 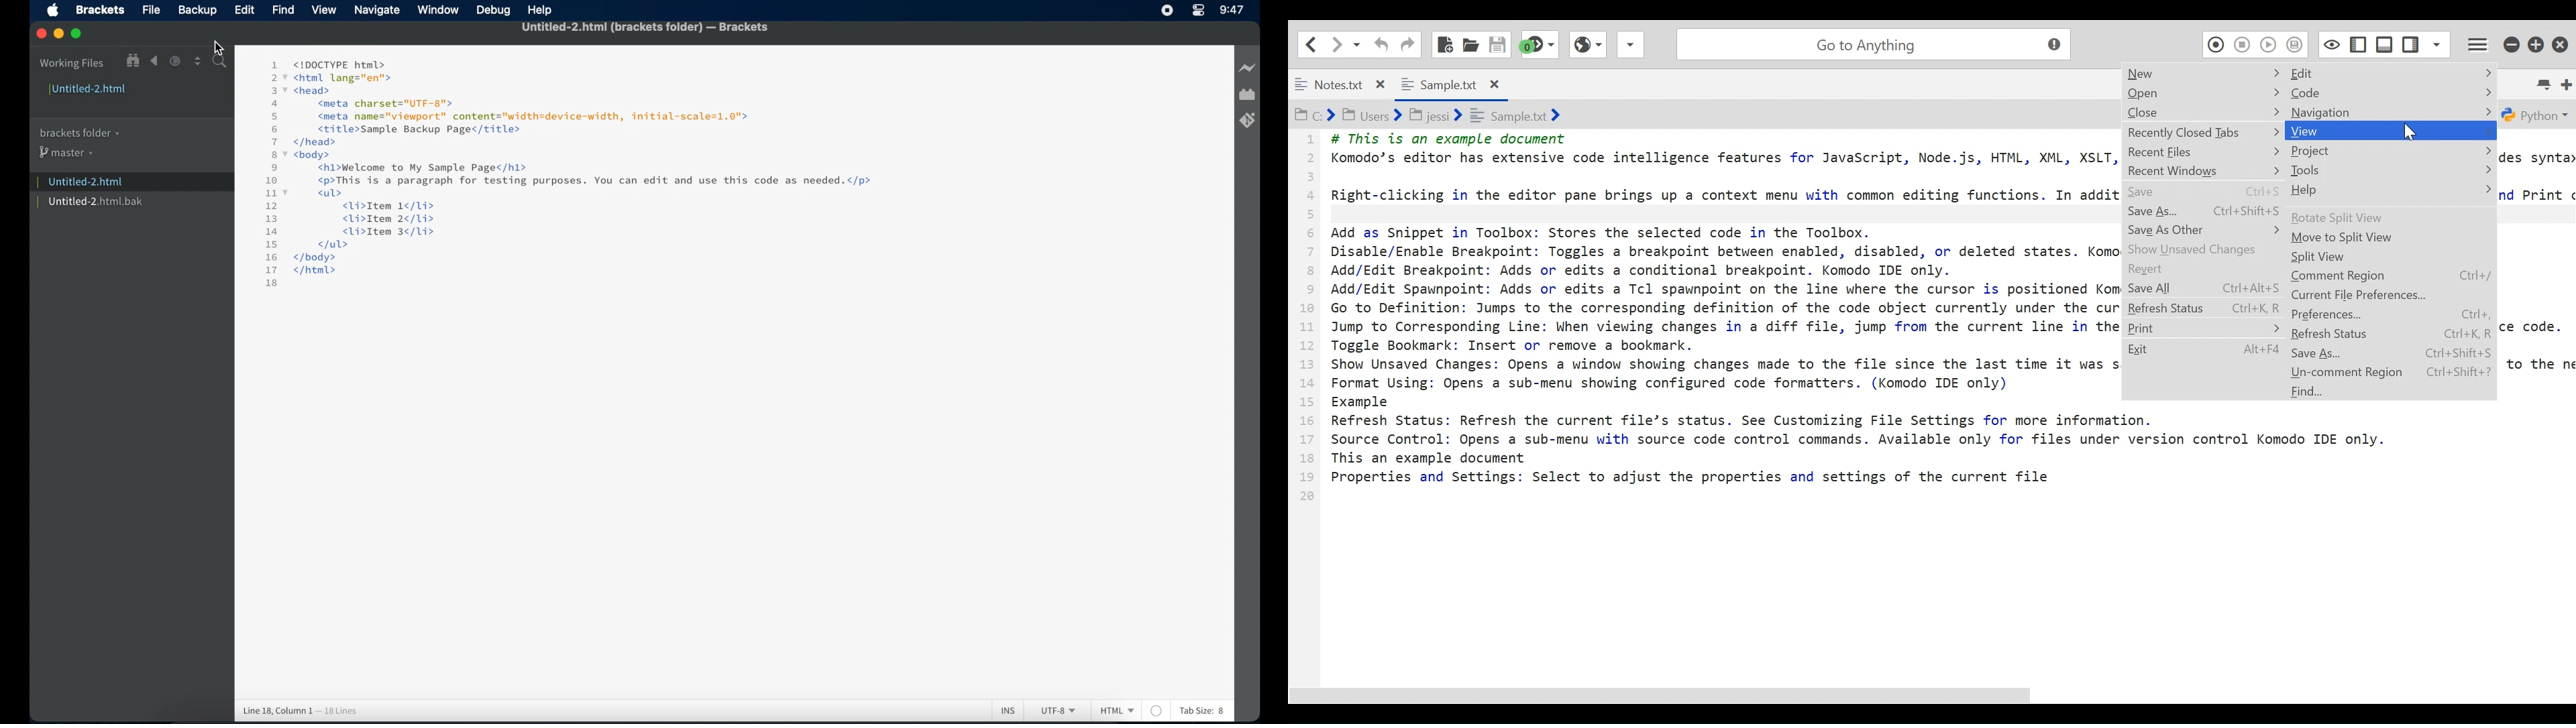 I want to click on 1 <!DOCTYPE html>

2 7 <html lang="en">

3 7 <head>

4 <meta charset="UTF-8">

5 <meta name="viewport" content="width=device-width, initial-scale=1.0">
6 <title>Sample Backup Page</title>

7 </head>

8 7 <body>

9 <h1>Welcome to My Sample Page</h1>

10 <p>This is a paragraph for testing purposes. You can edit and use this code as needed. </p>
1v <ul>

12 <li>Item 1¢/1i>

13 <li>Item 2</li>

14 <li>Item 3</li>

15 </ul>

16 </body>

17 </html>

18, so click(x=570, y=173).